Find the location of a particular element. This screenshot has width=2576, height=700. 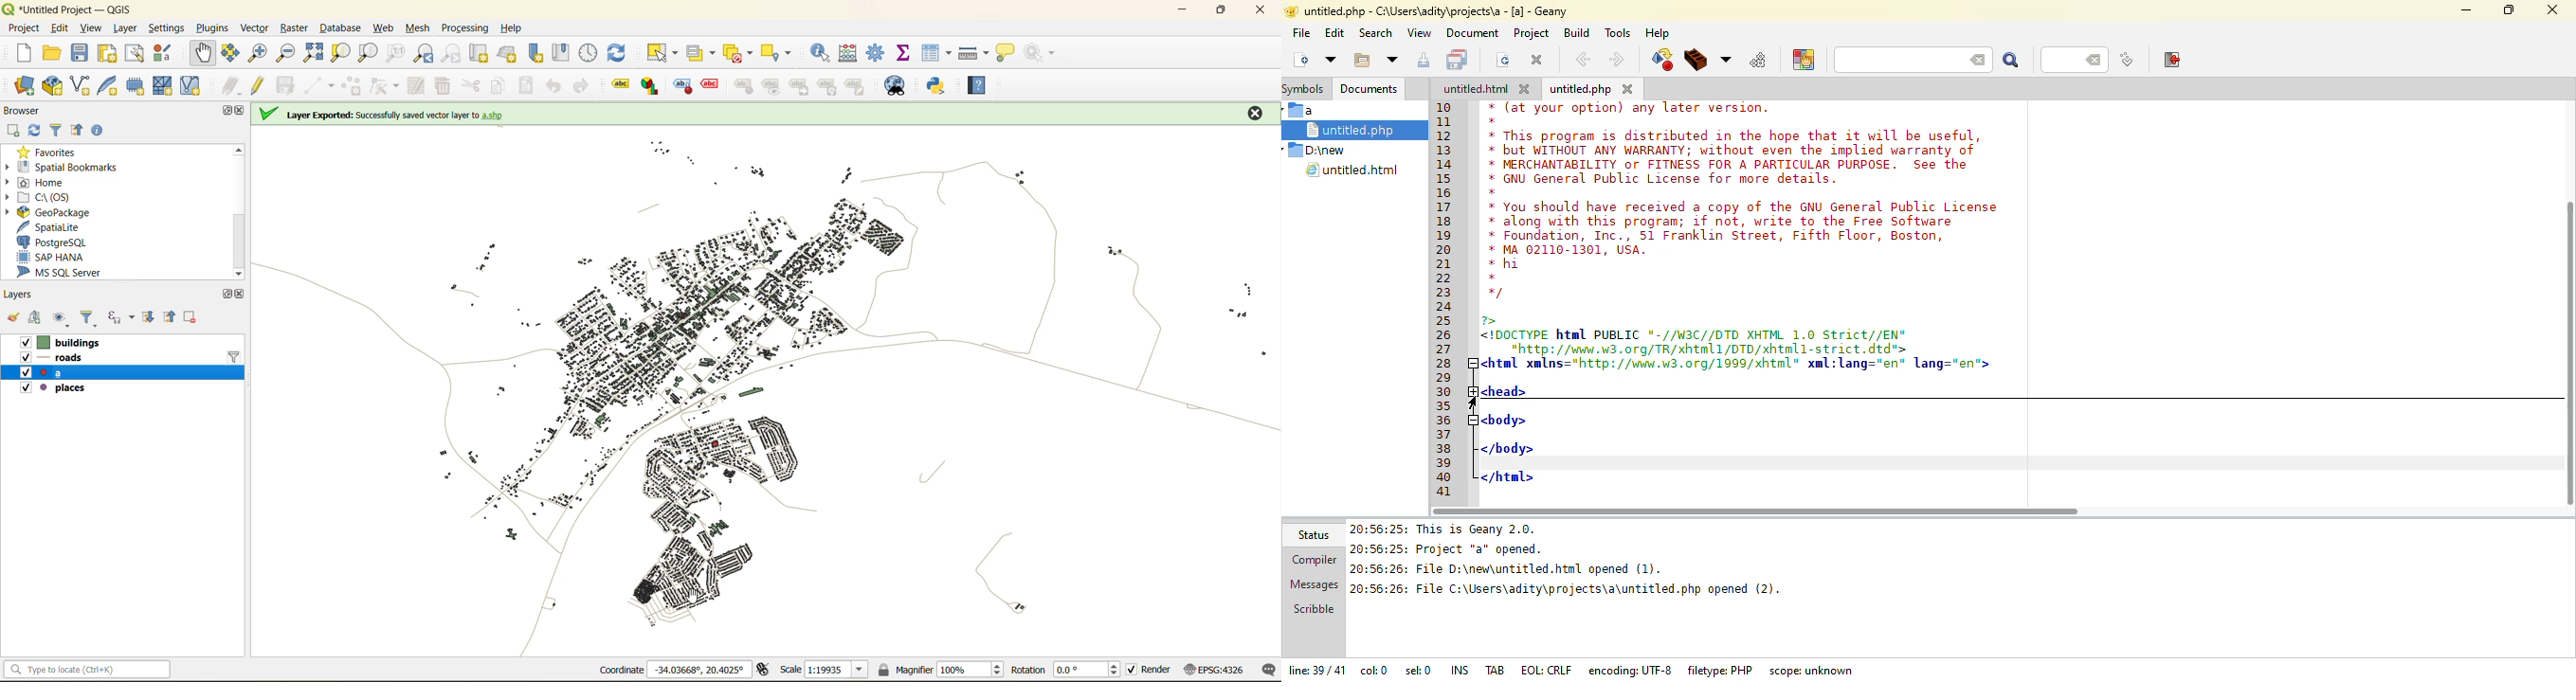

layer labeling is located at coordinates (619, 85).